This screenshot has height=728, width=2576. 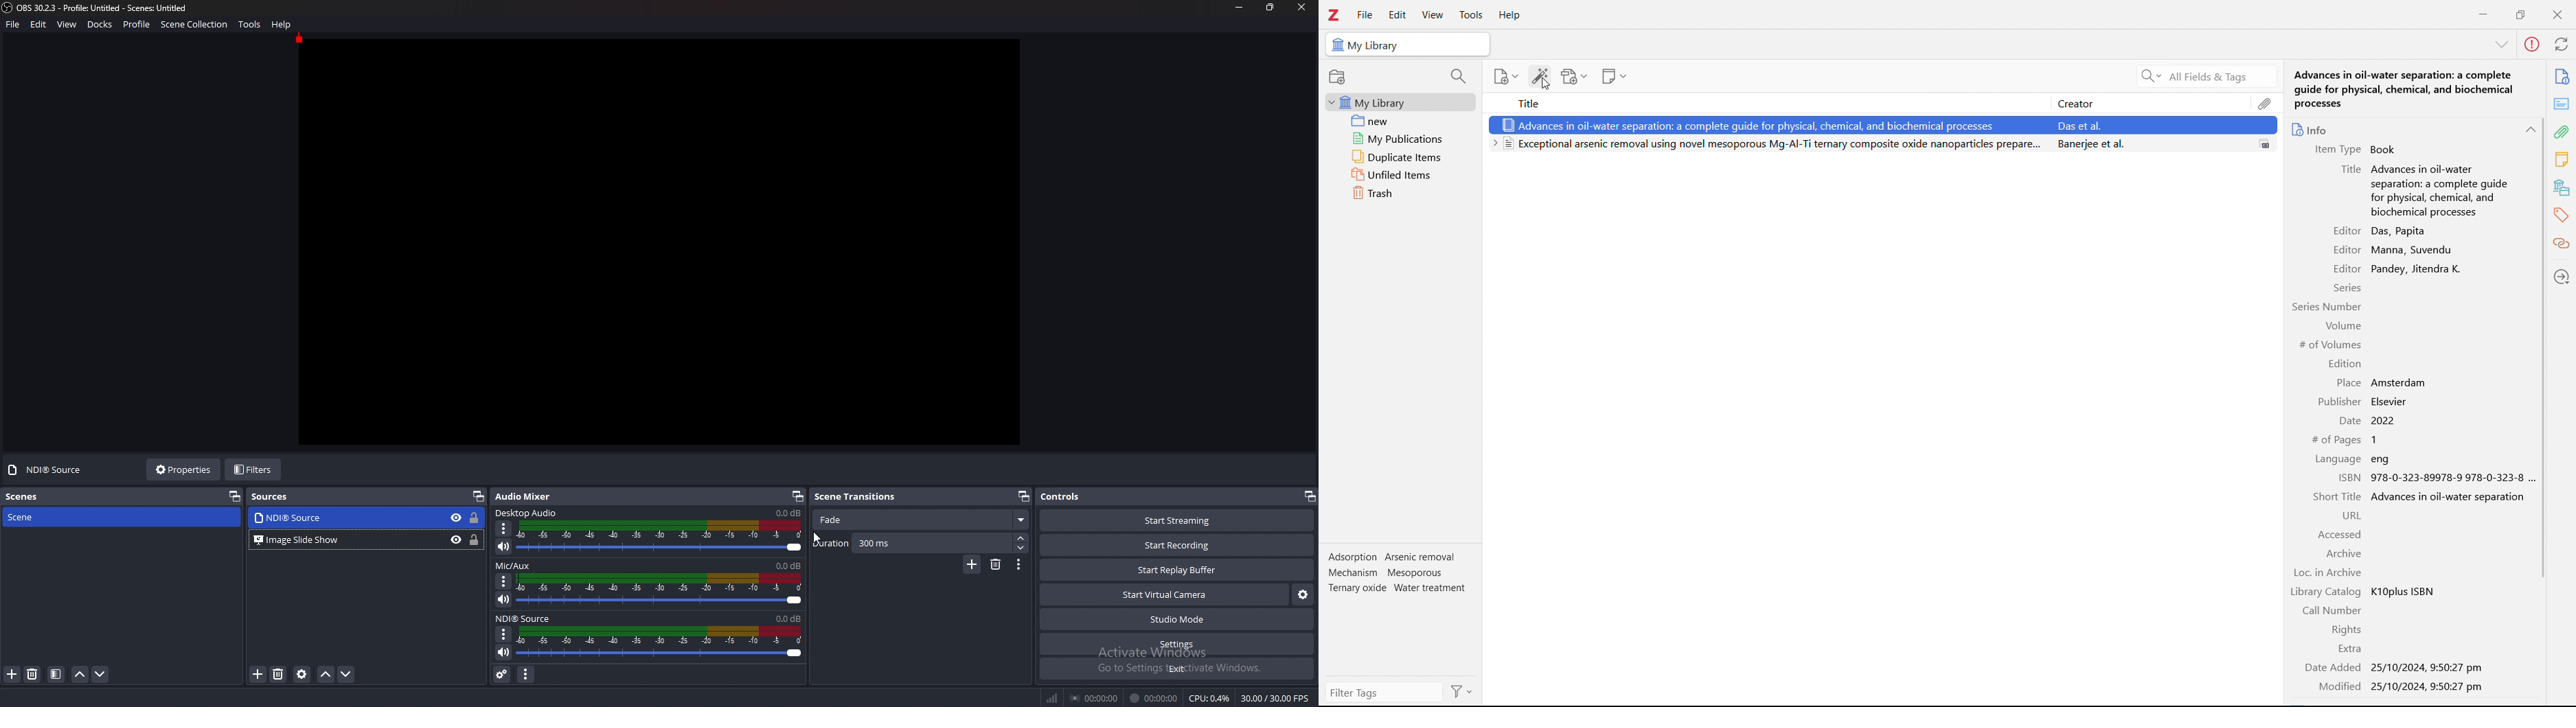 What do you see at coordinates (2563, 187) in the screenshot?
I see `libraries and collections` at bounding box center [2563, 187].